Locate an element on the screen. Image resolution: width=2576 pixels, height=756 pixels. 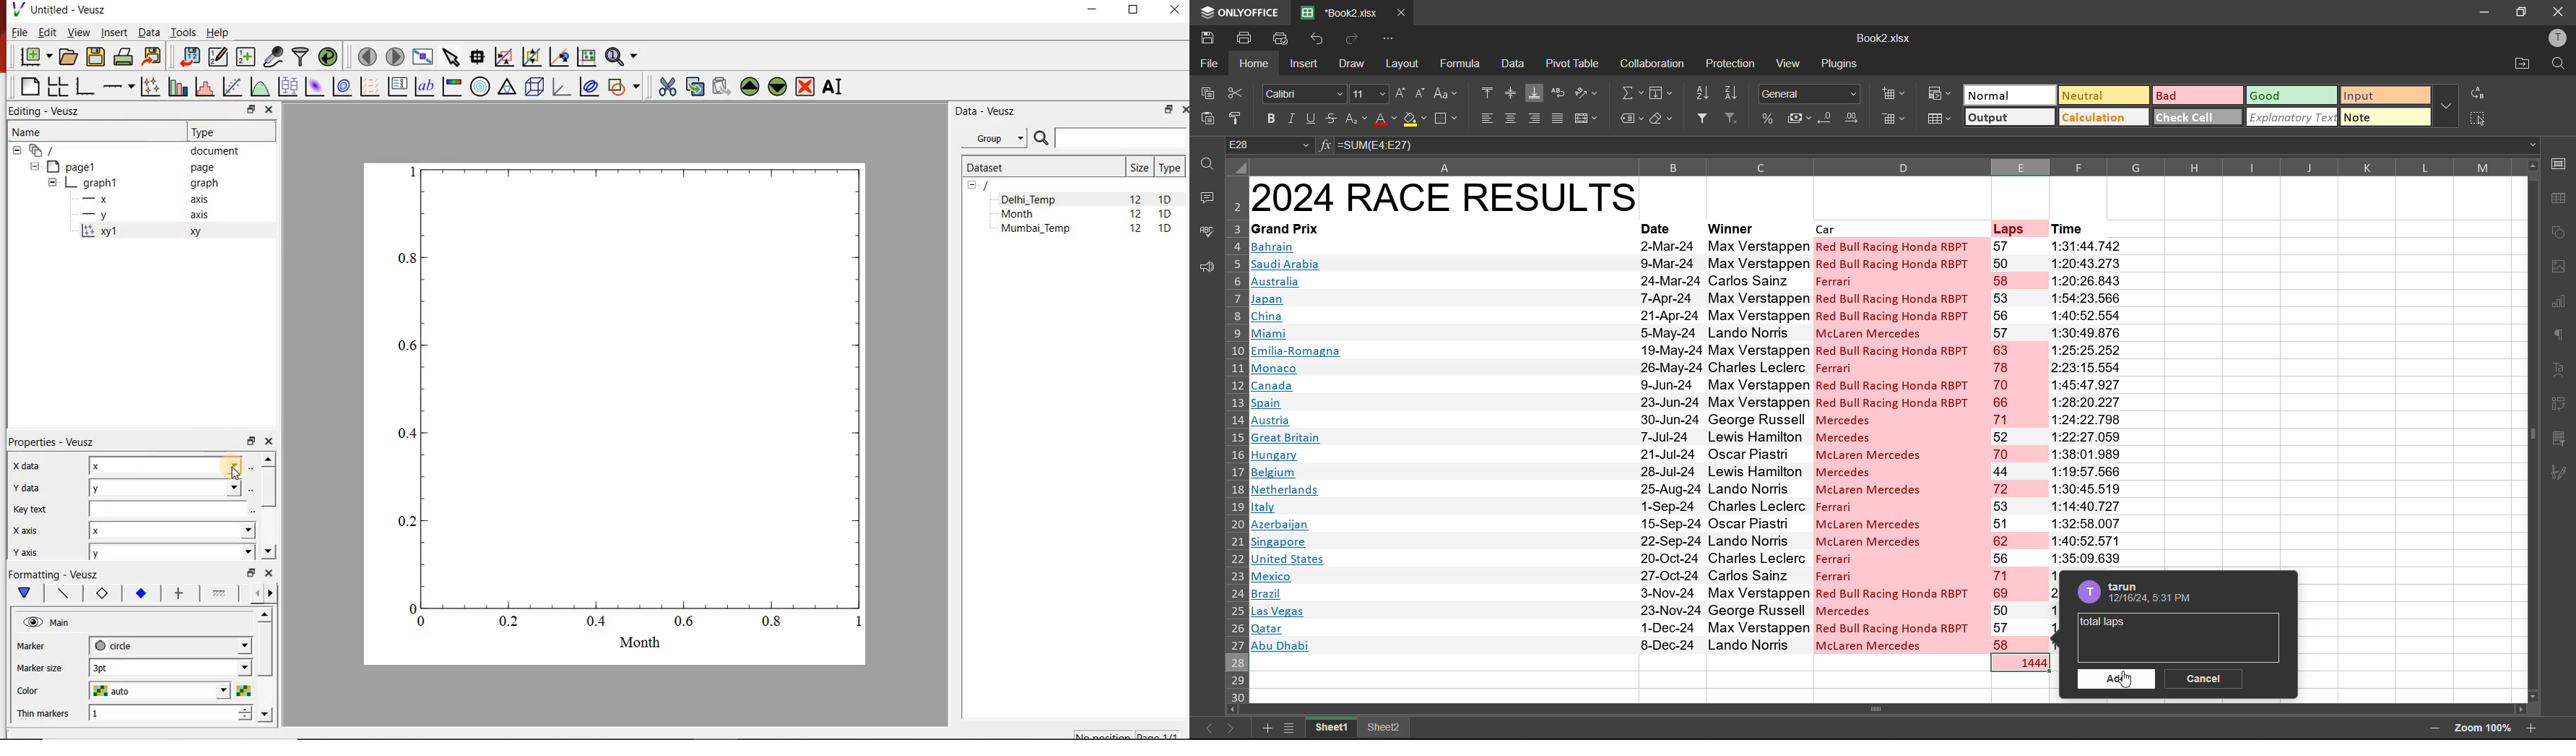
text is located at coordinates (2557, 367).